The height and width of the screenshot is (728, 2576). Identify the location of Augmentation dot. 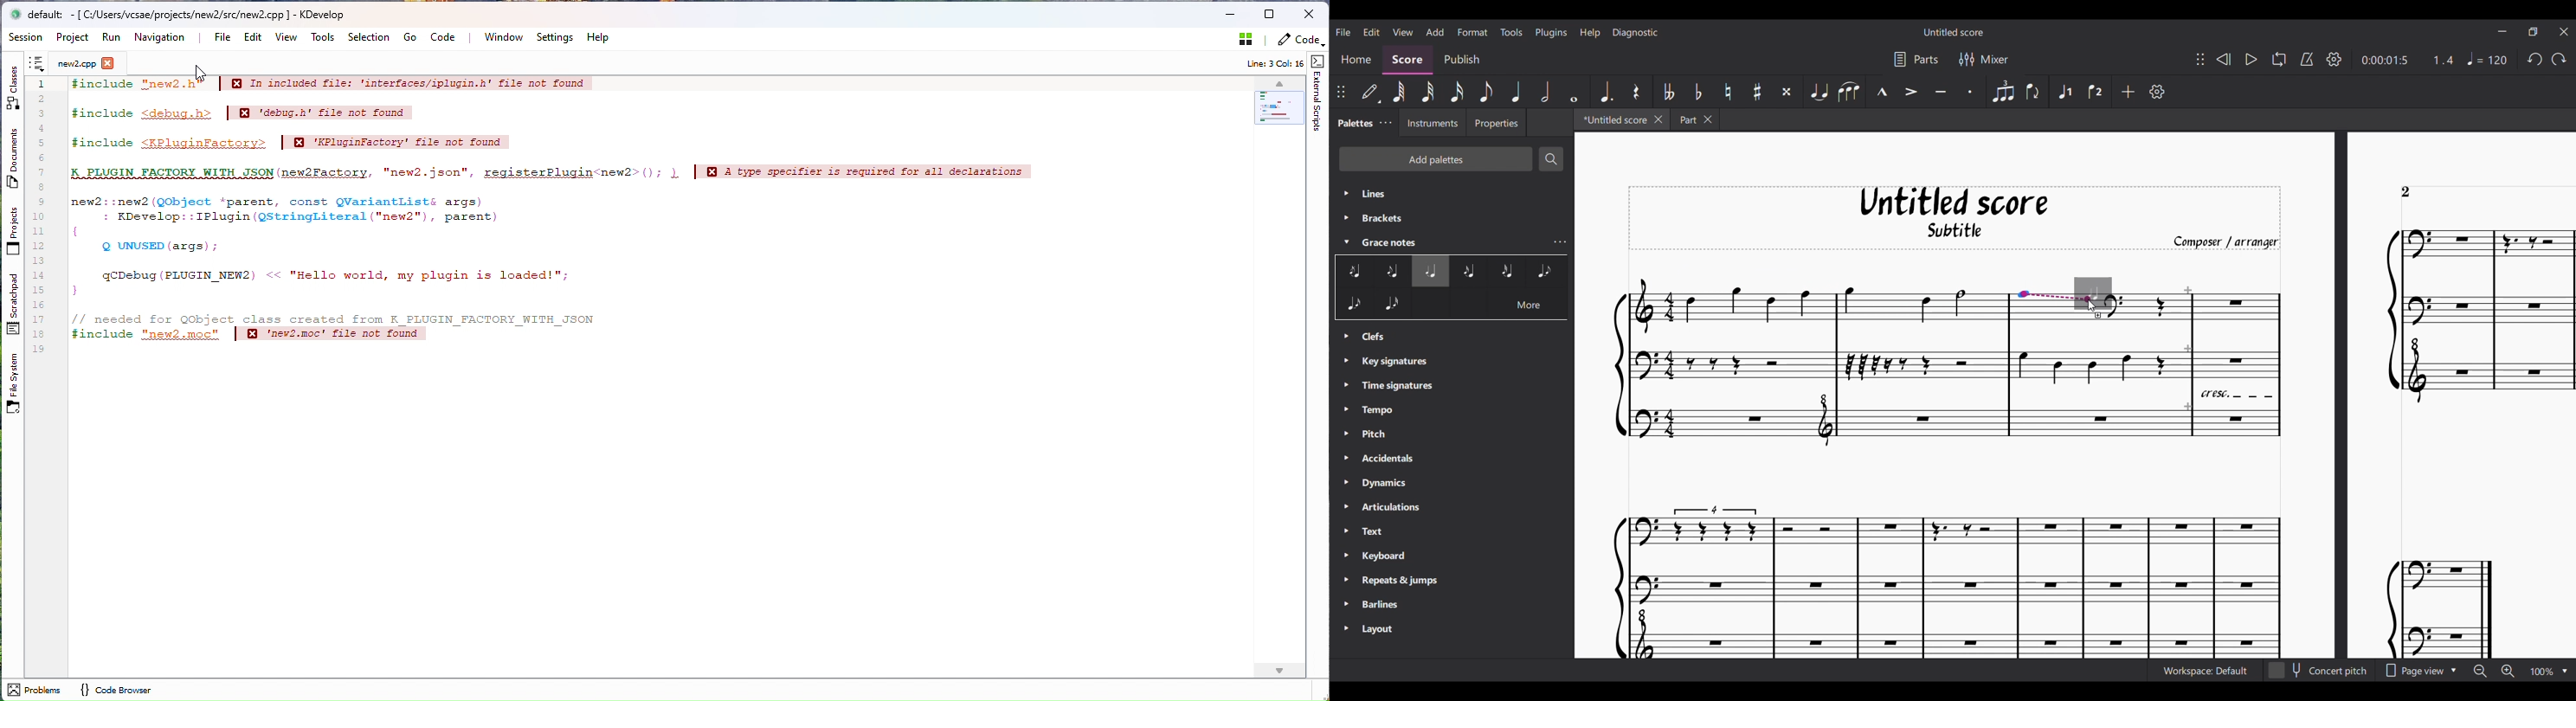
(1605, 92).